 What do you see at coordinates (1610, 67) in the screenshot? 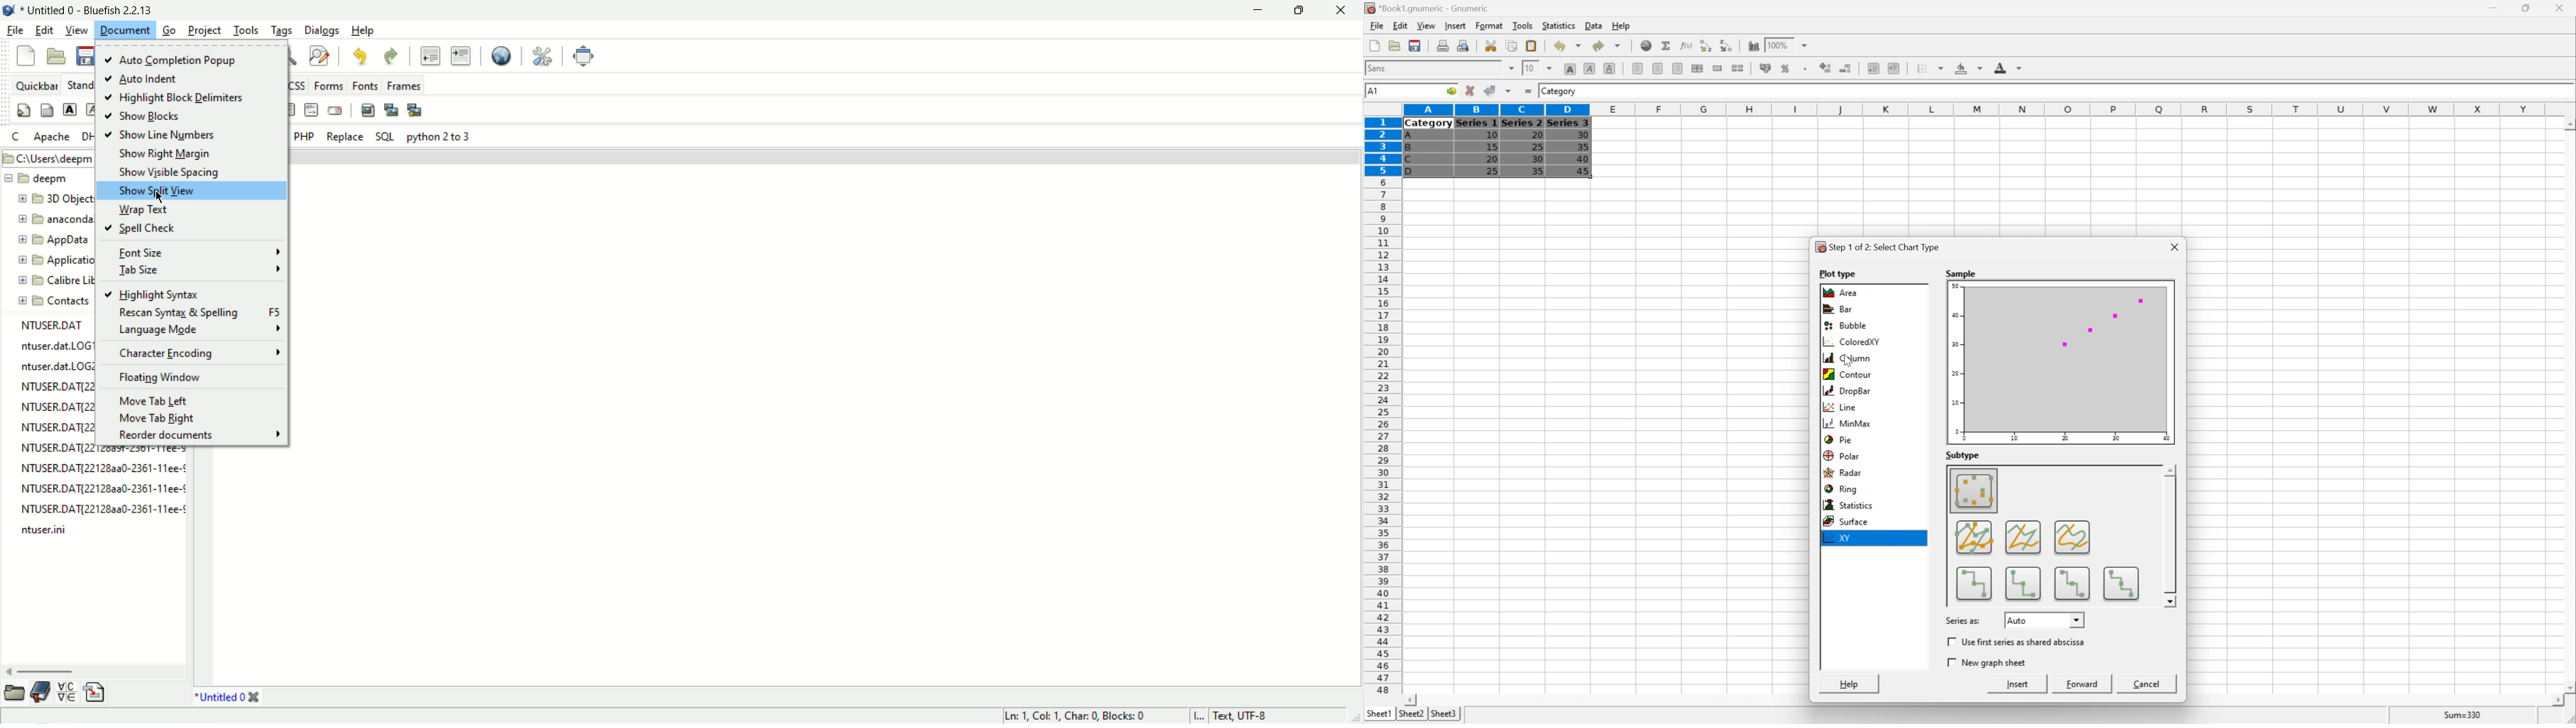
I see `Underline` at bounding box center [1610, 67].